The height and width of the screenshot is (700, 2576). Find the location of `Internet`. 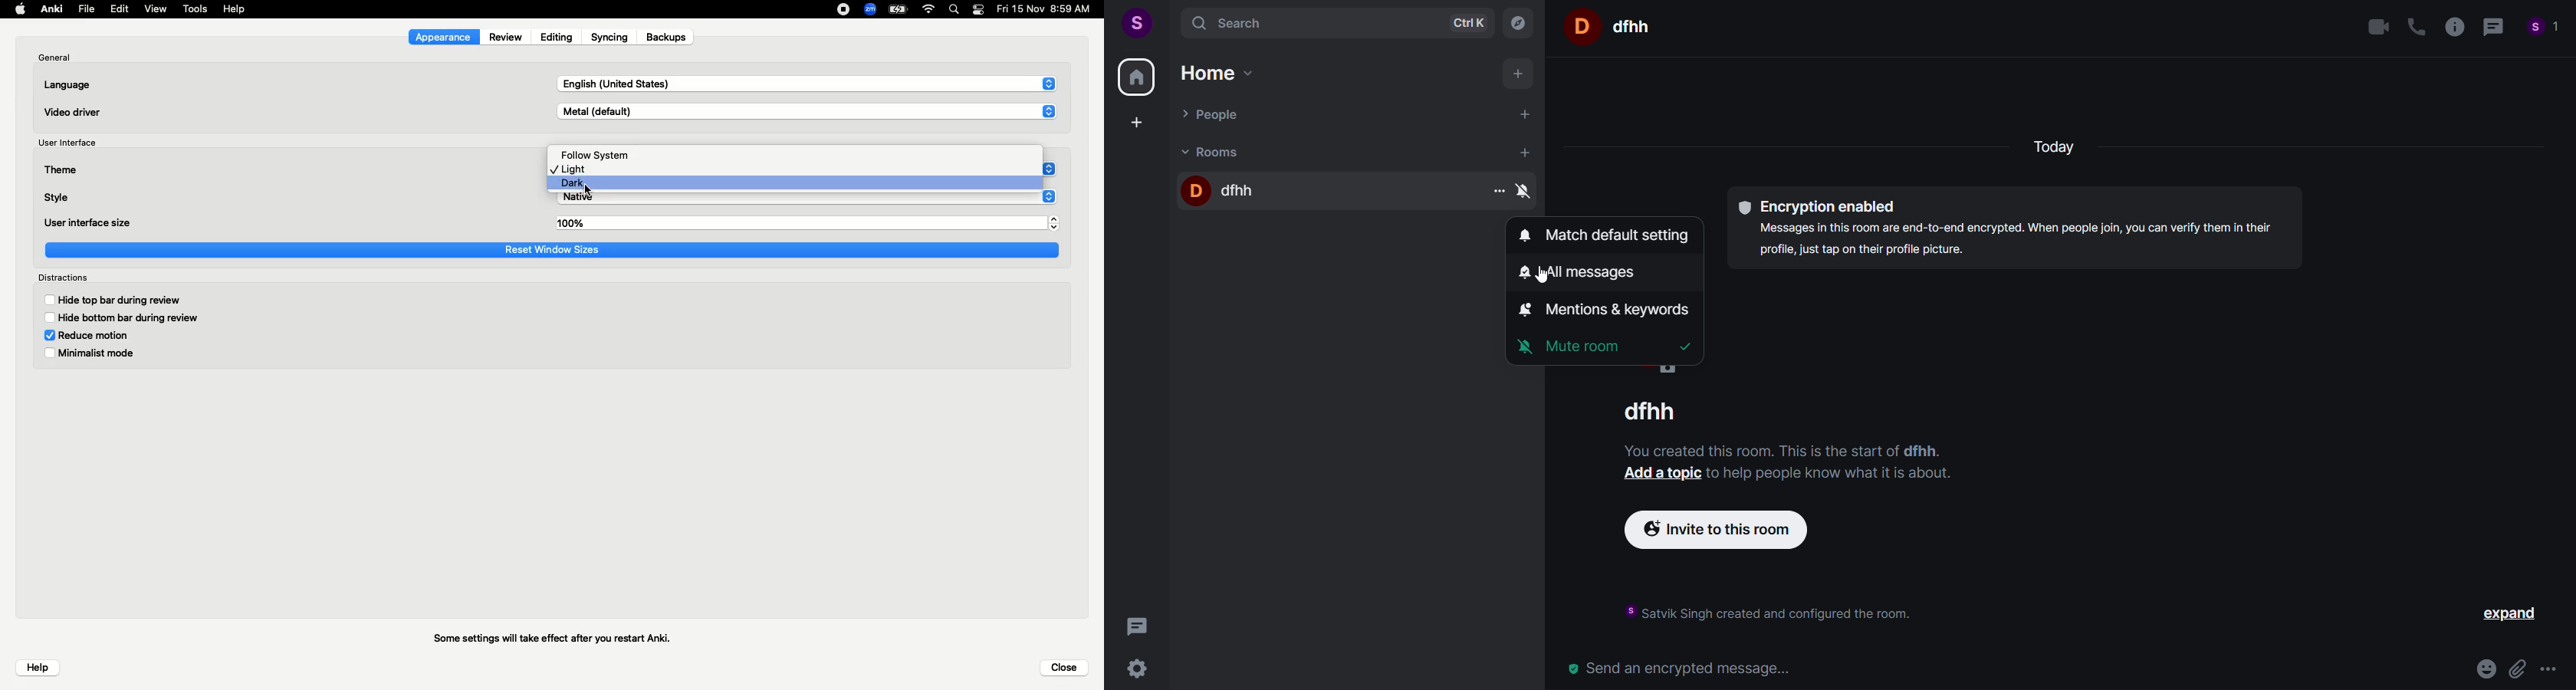

Internet is located at coordinates (931, 10).